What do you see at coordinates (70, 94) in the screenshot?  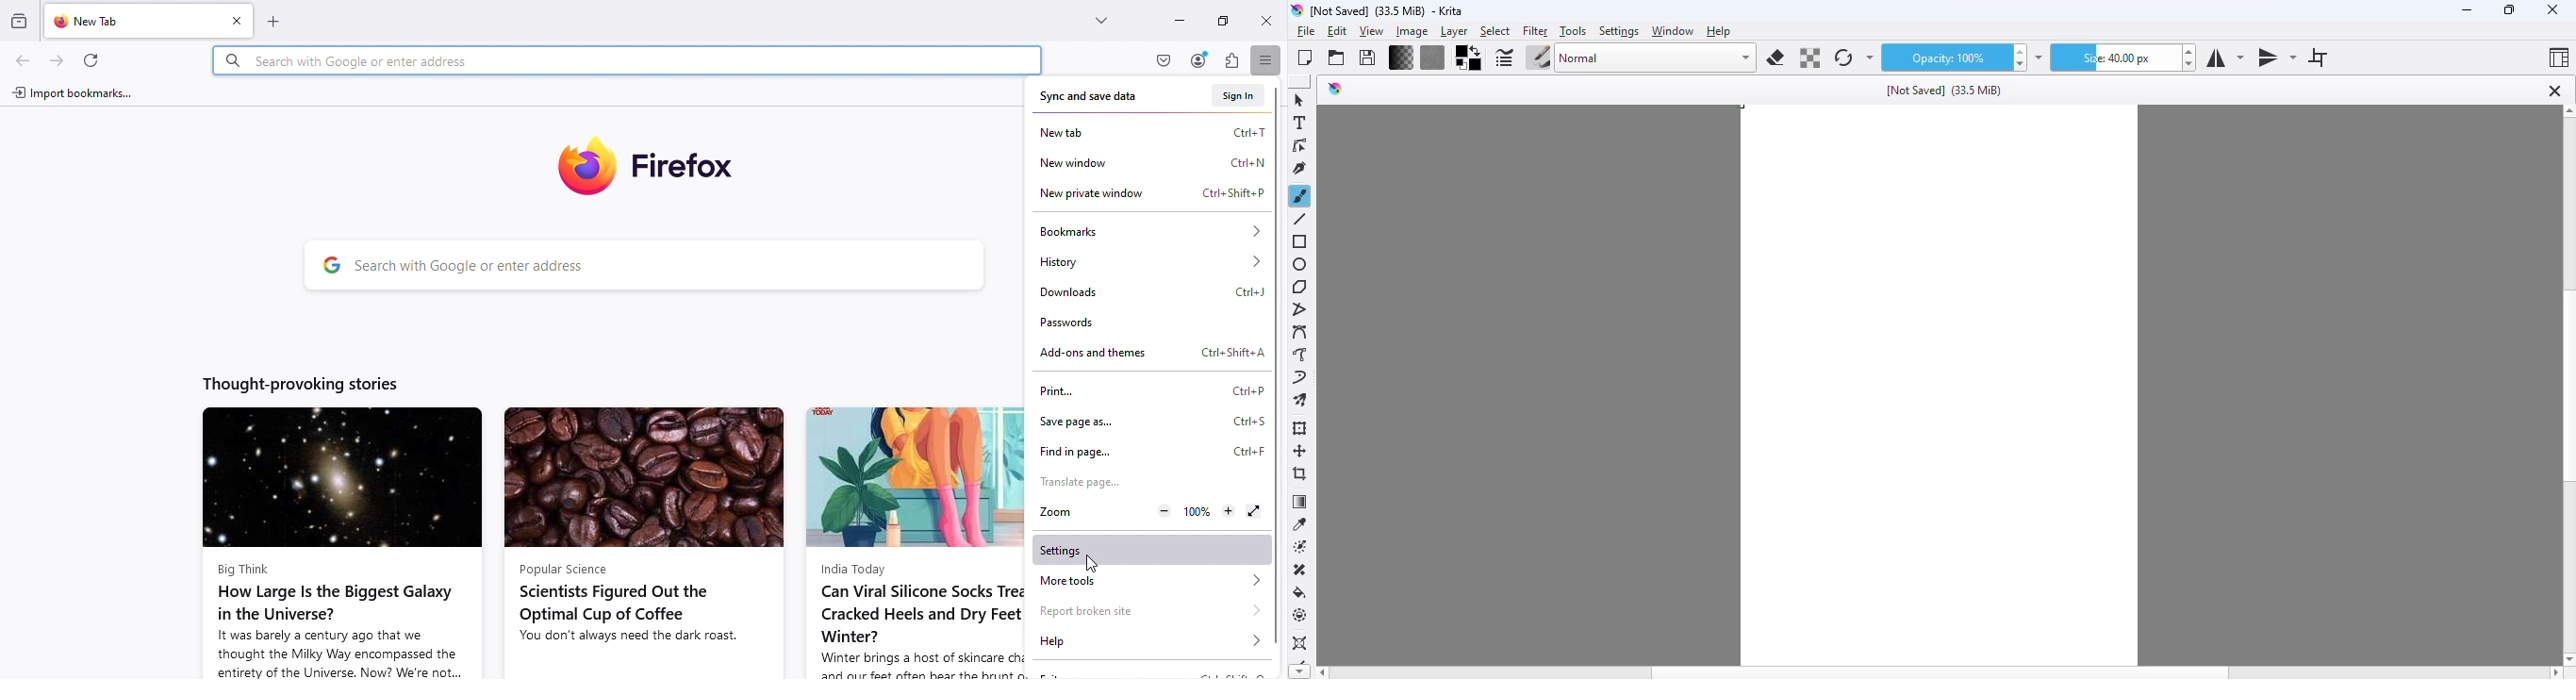 I see `Import bookmarks` at bounding box center [70, 94].